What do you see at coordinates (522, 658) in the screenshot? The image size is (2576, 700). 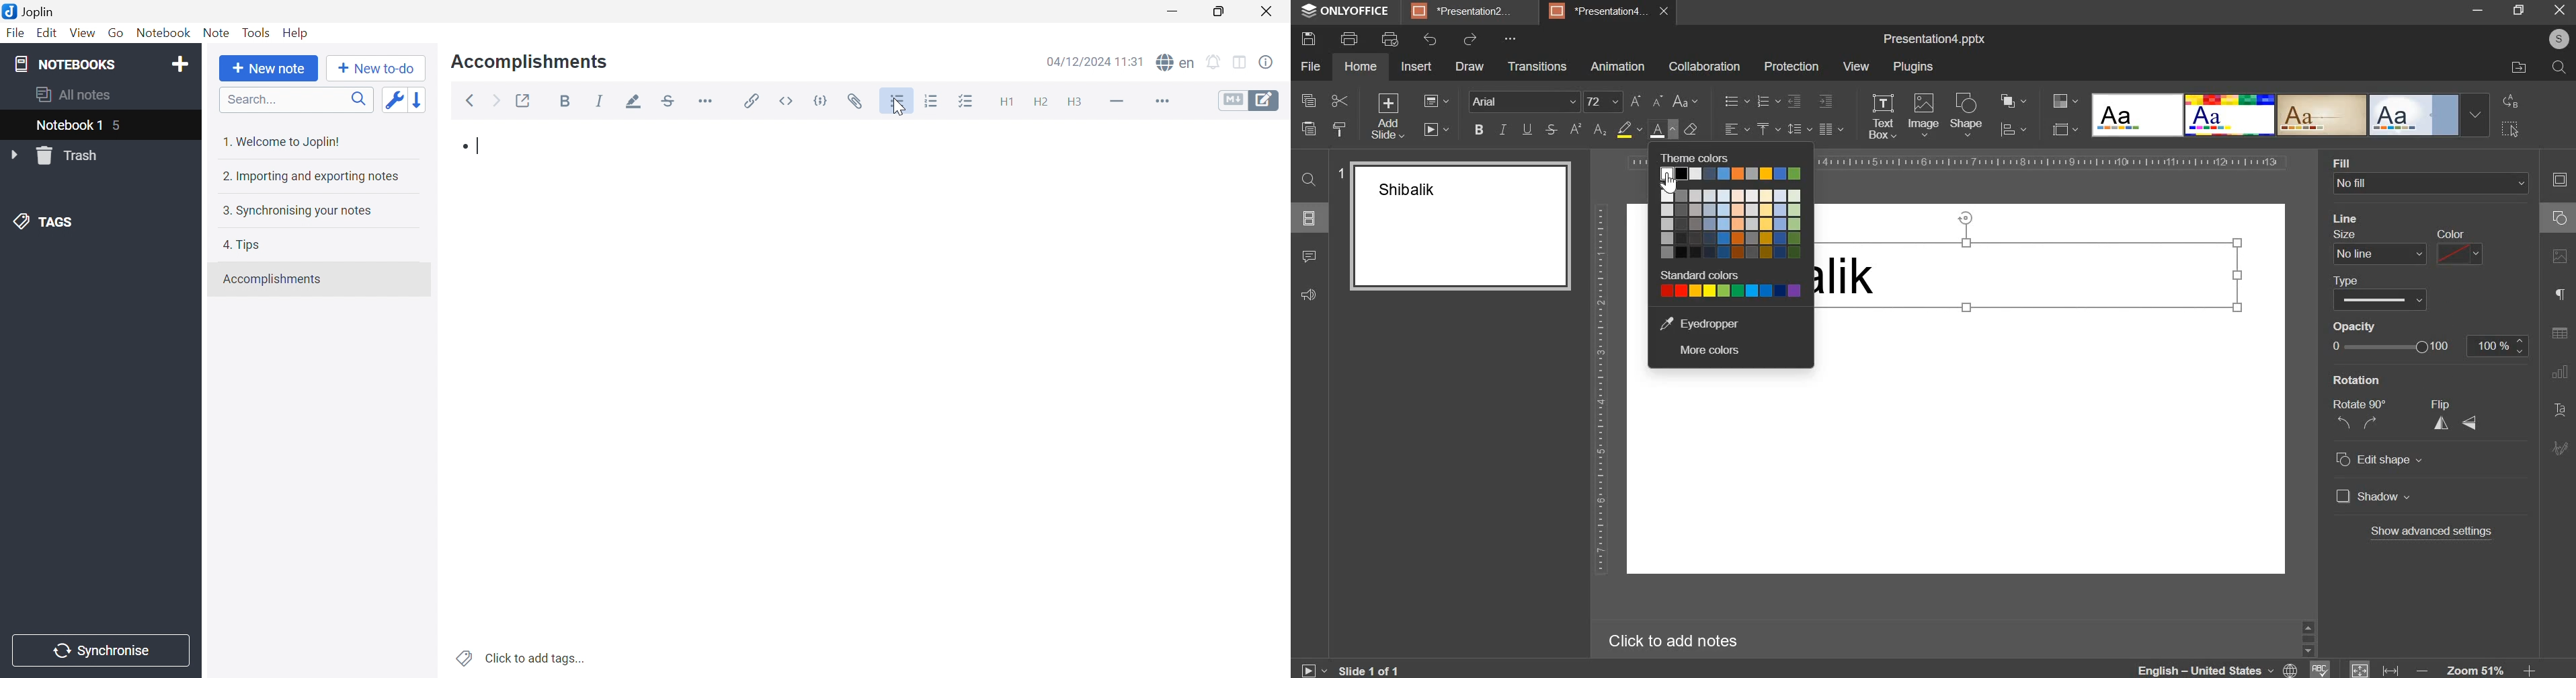 I see `Click to add tags...` at bounding box center [522, 658].